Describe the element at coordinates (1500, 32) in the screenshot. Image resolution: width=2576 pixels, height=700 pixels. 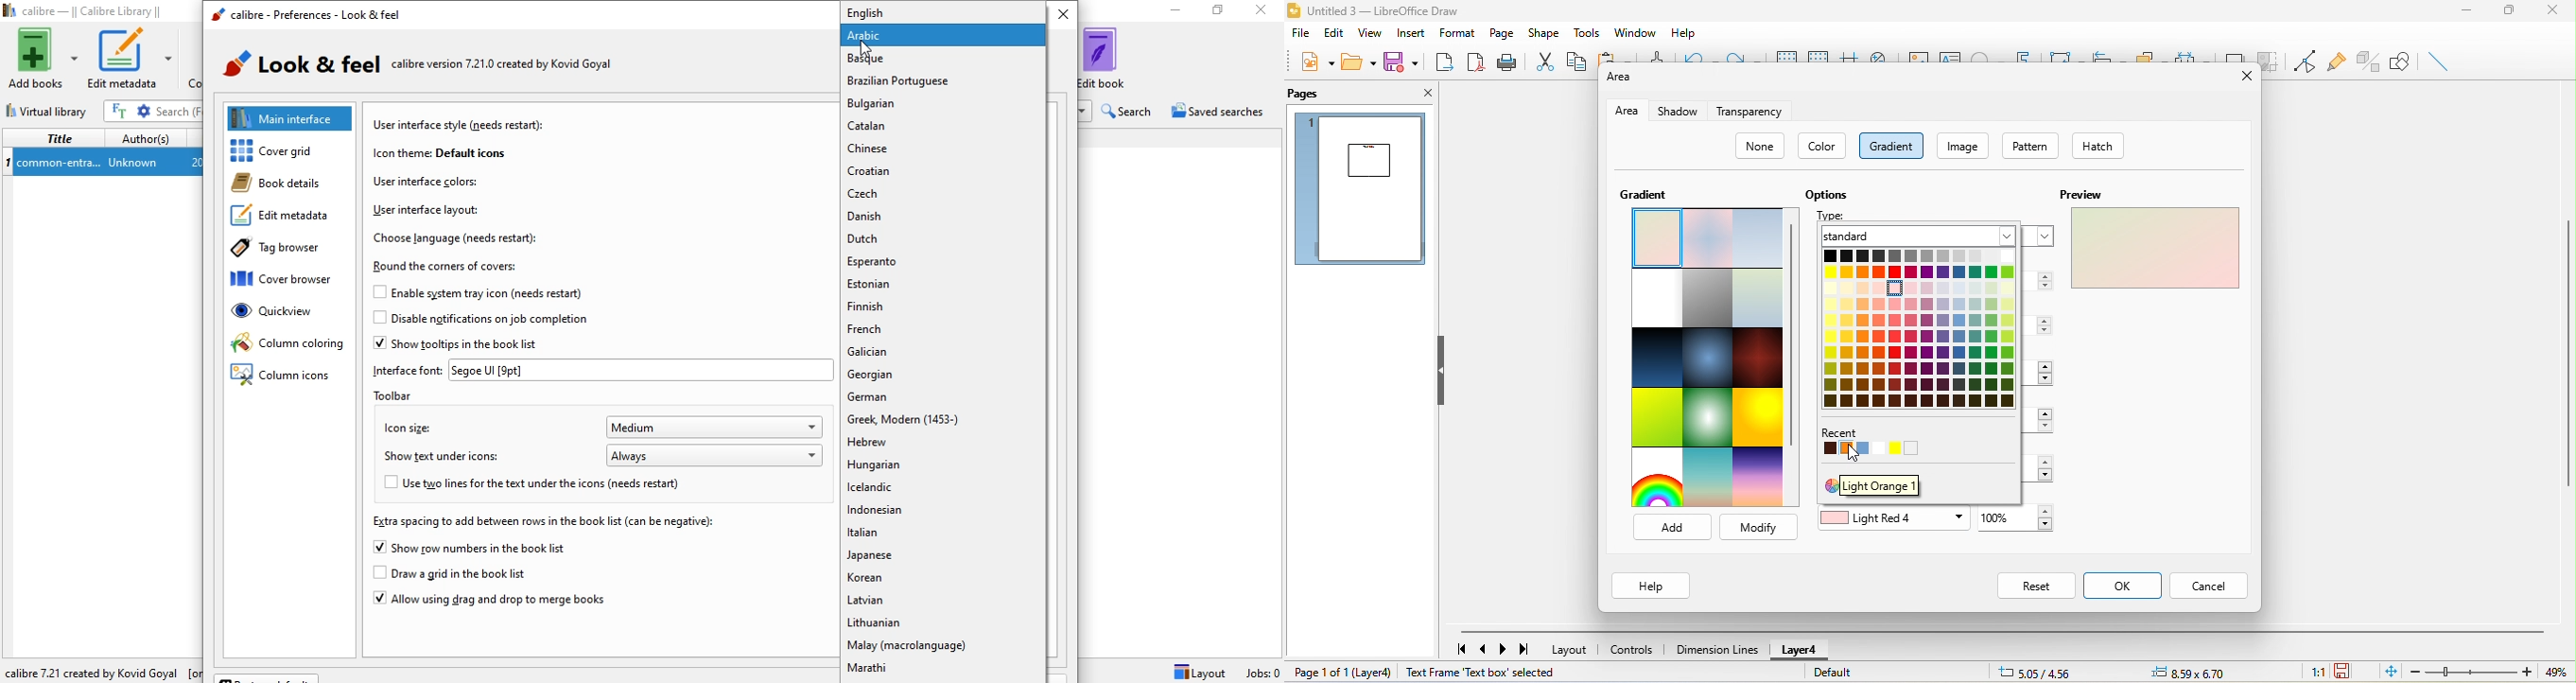
I see `page` at that location.